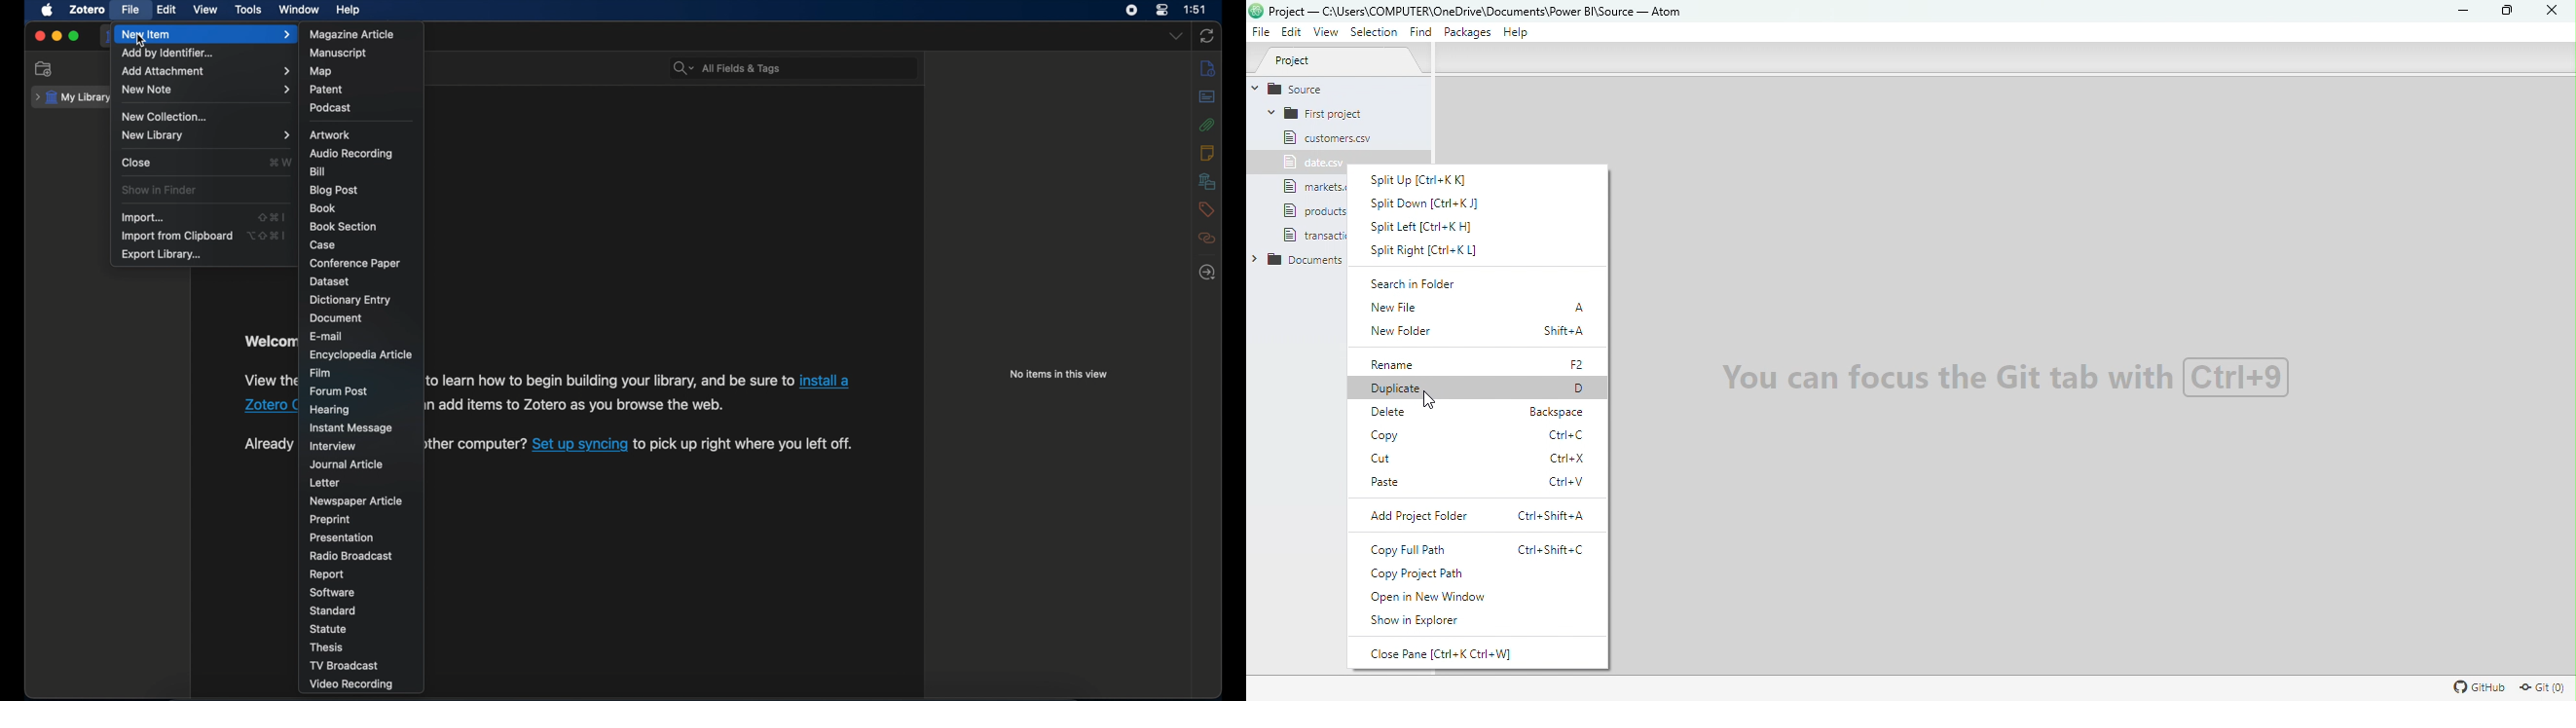  What do you see at coordinates (330, 281) in the screenshot?
I see `dataset` at bounding box center [330, 281].